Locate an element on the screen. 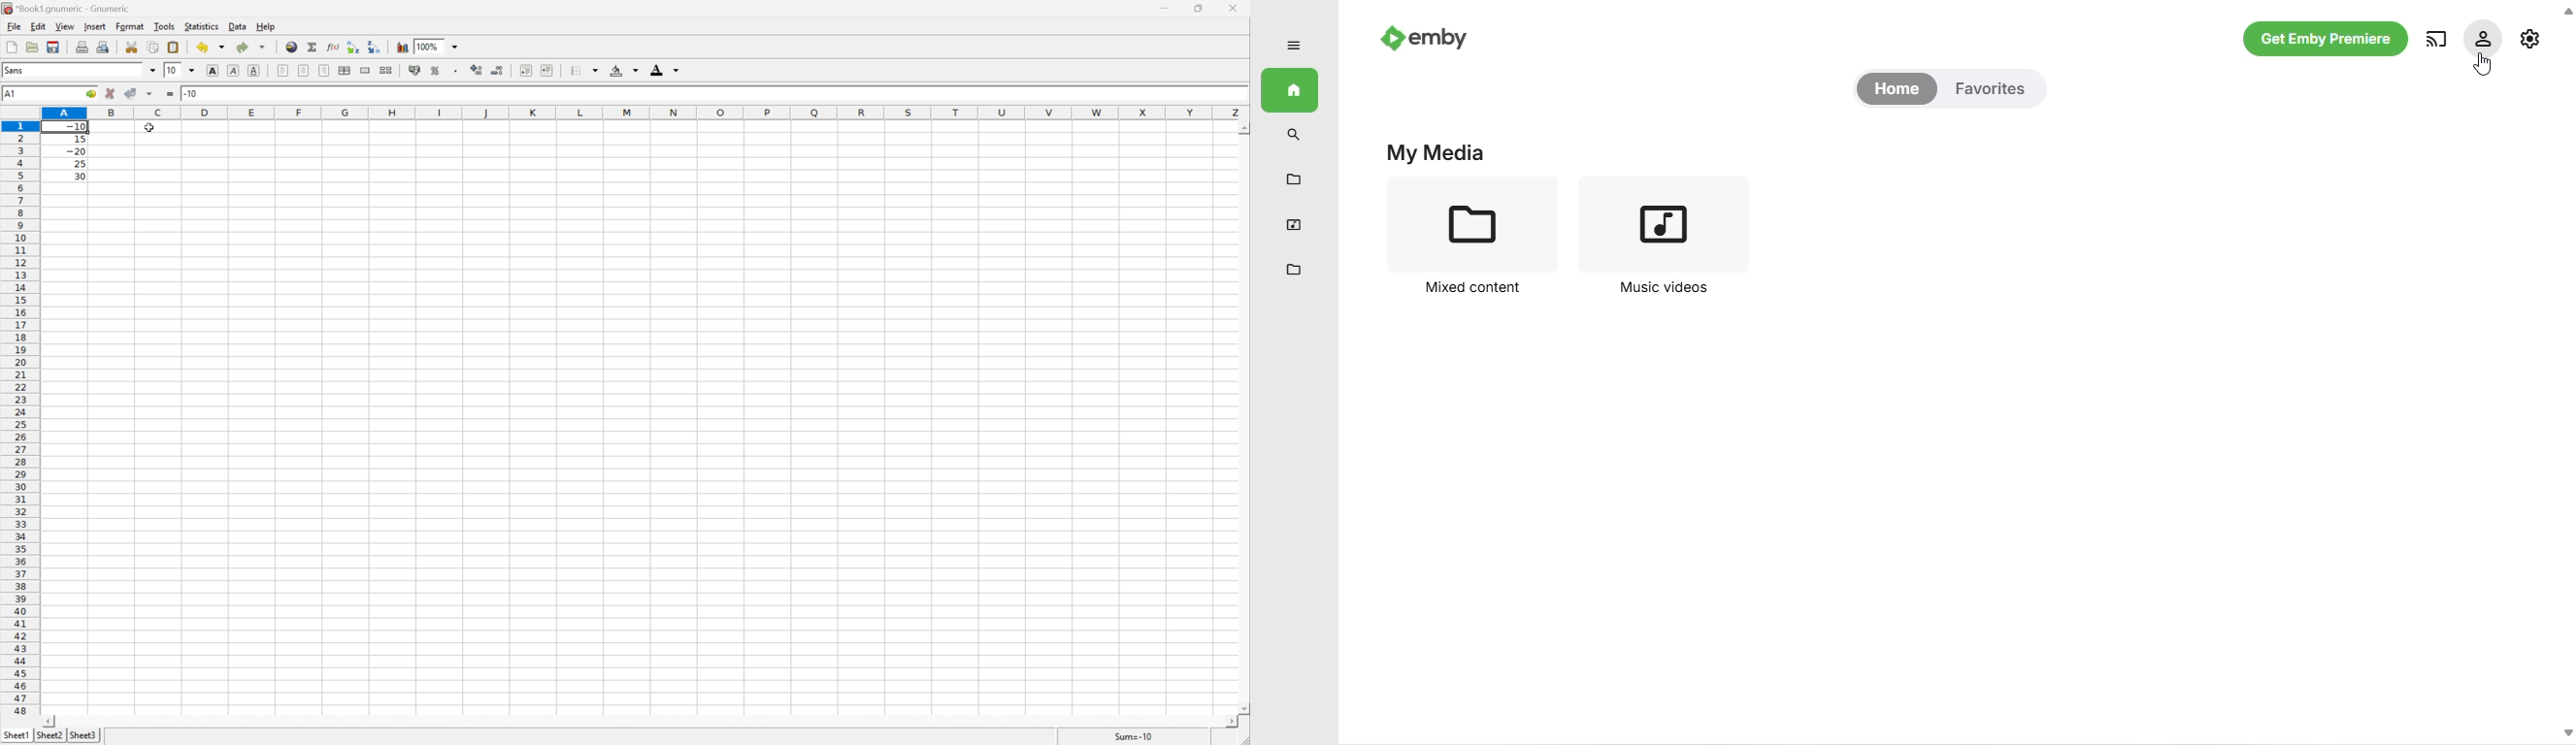 This screenshot has width=2576, height=756. Undo is located at coordinates (212, 47).